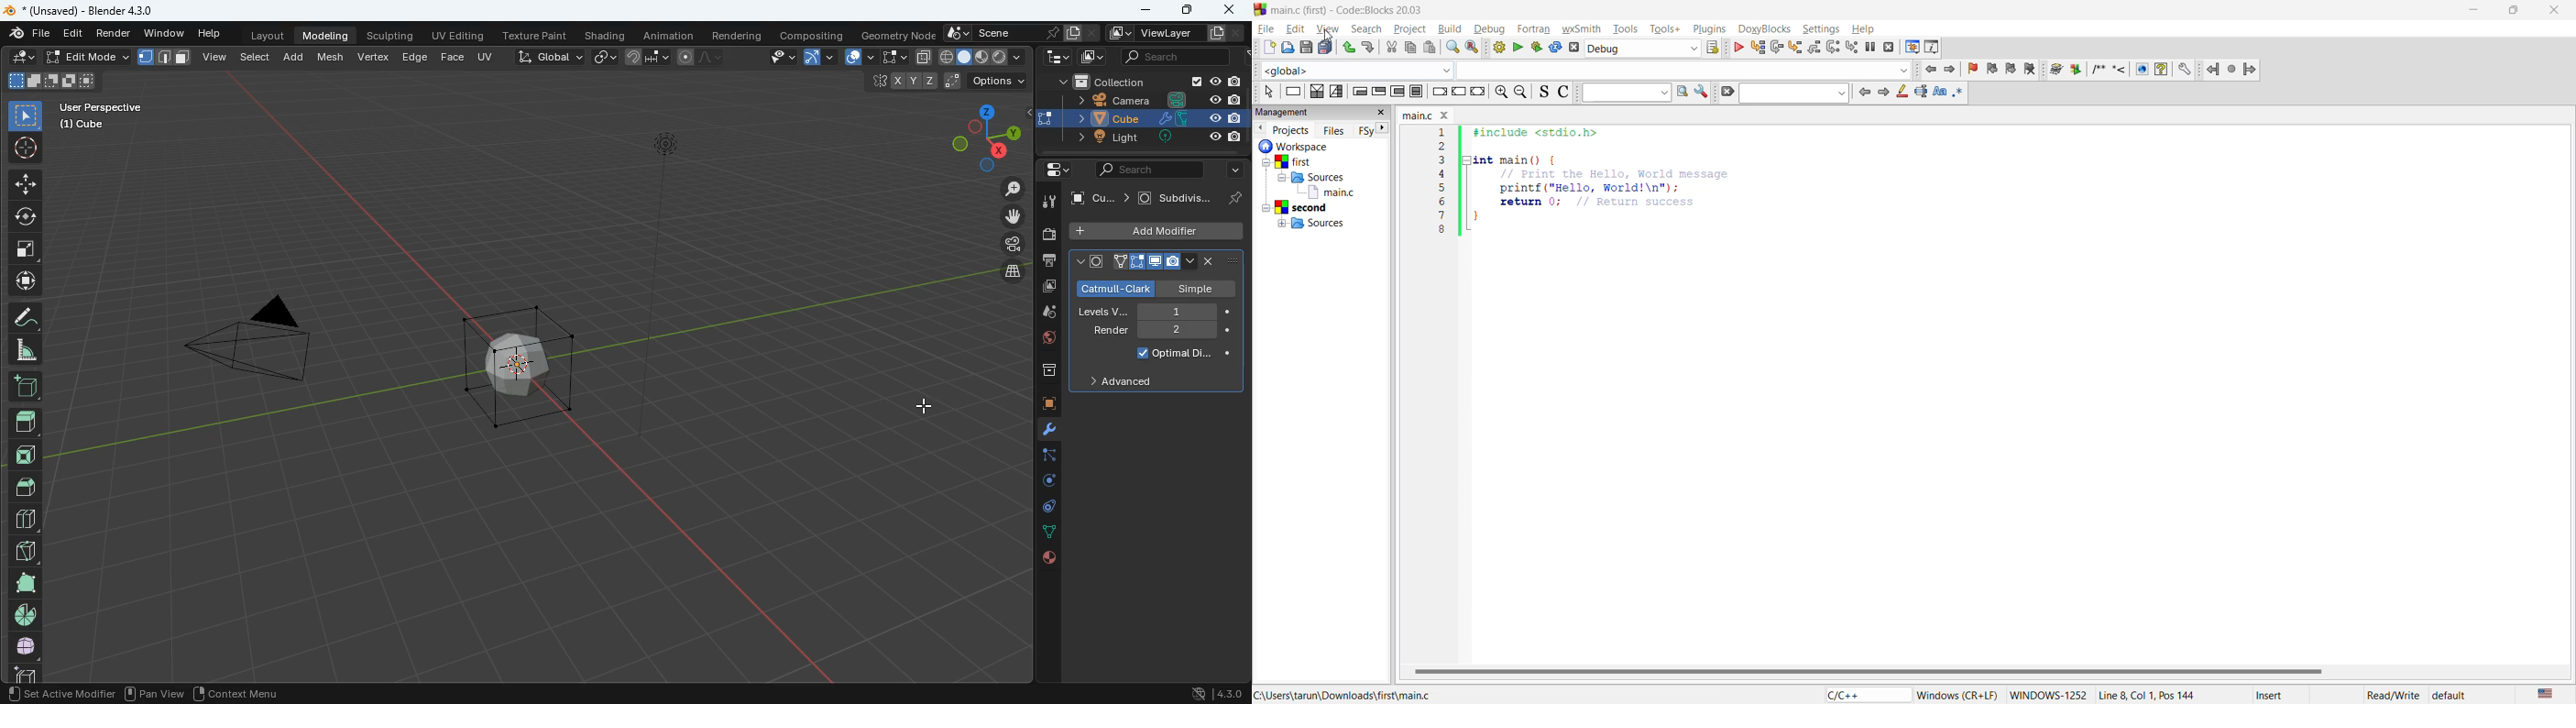 Image resolution: width=2576 pixels, height=728 pixels. I want to click on previous, so click(1862, 91).